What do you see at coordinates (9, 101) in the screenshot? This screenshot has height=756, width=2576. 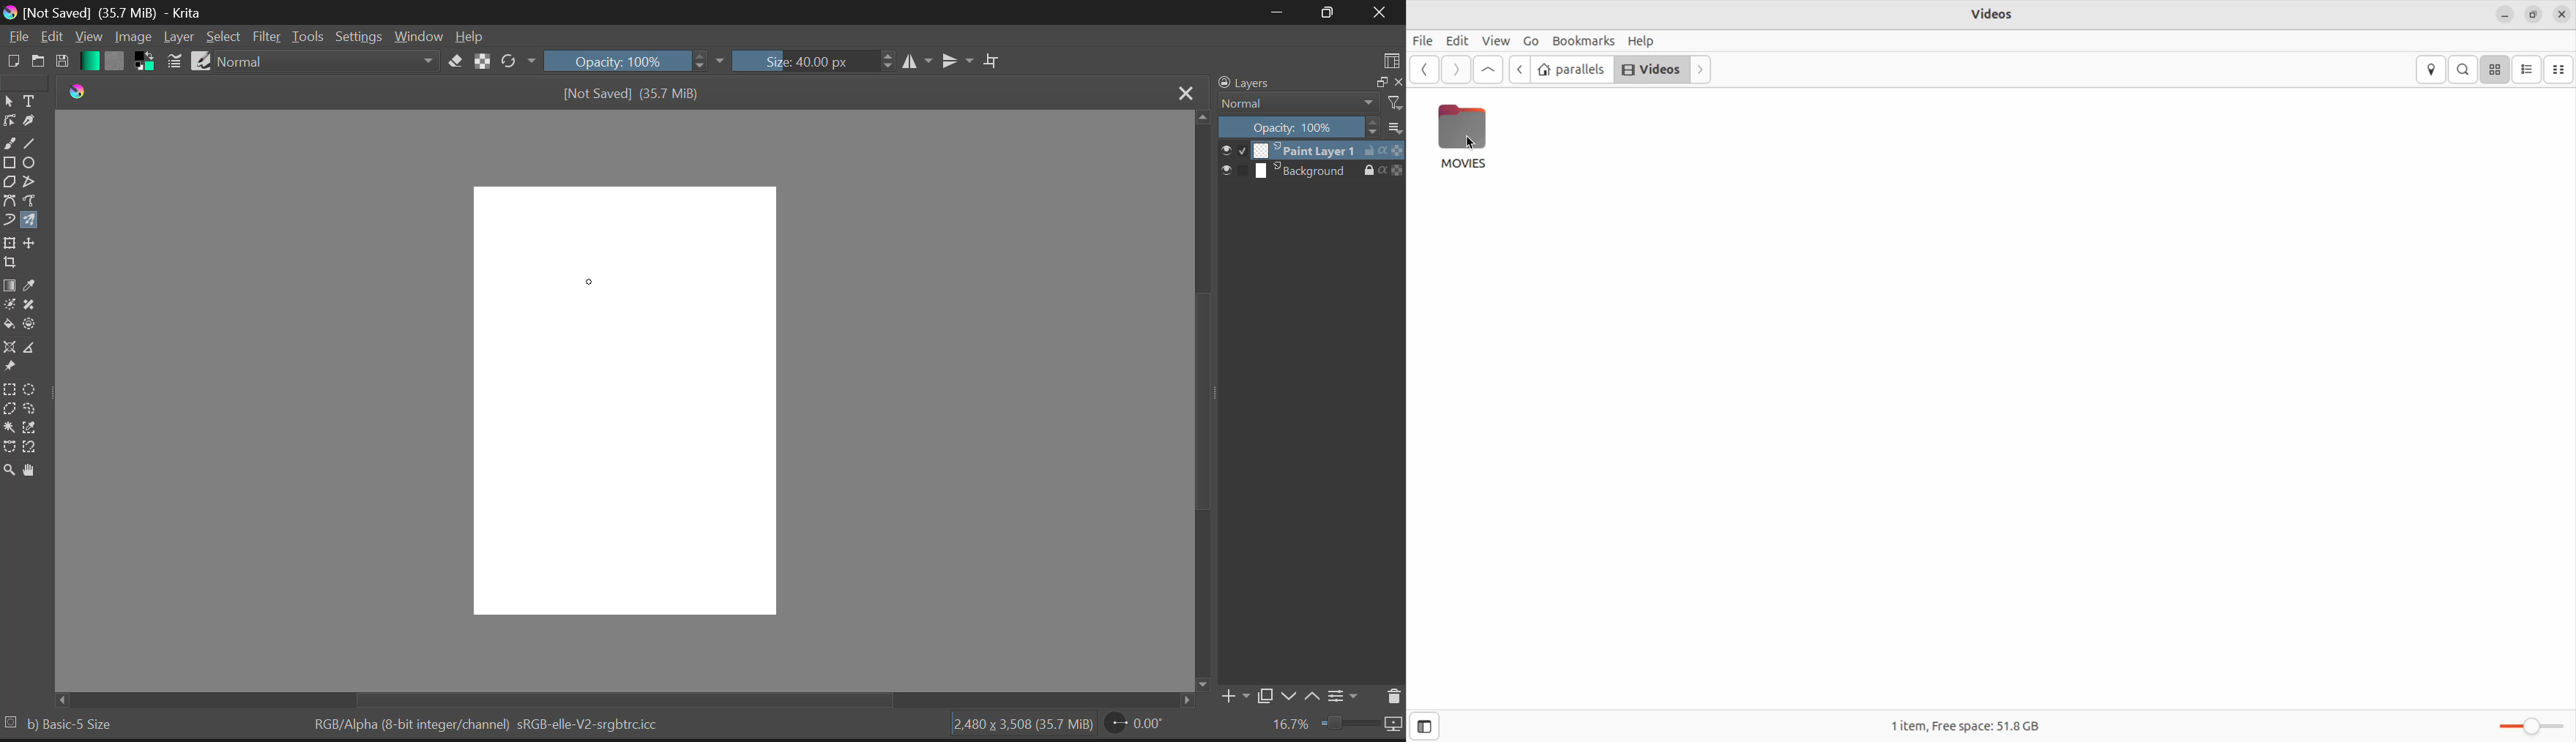 I see `Select` at bounding box center [9, 101].